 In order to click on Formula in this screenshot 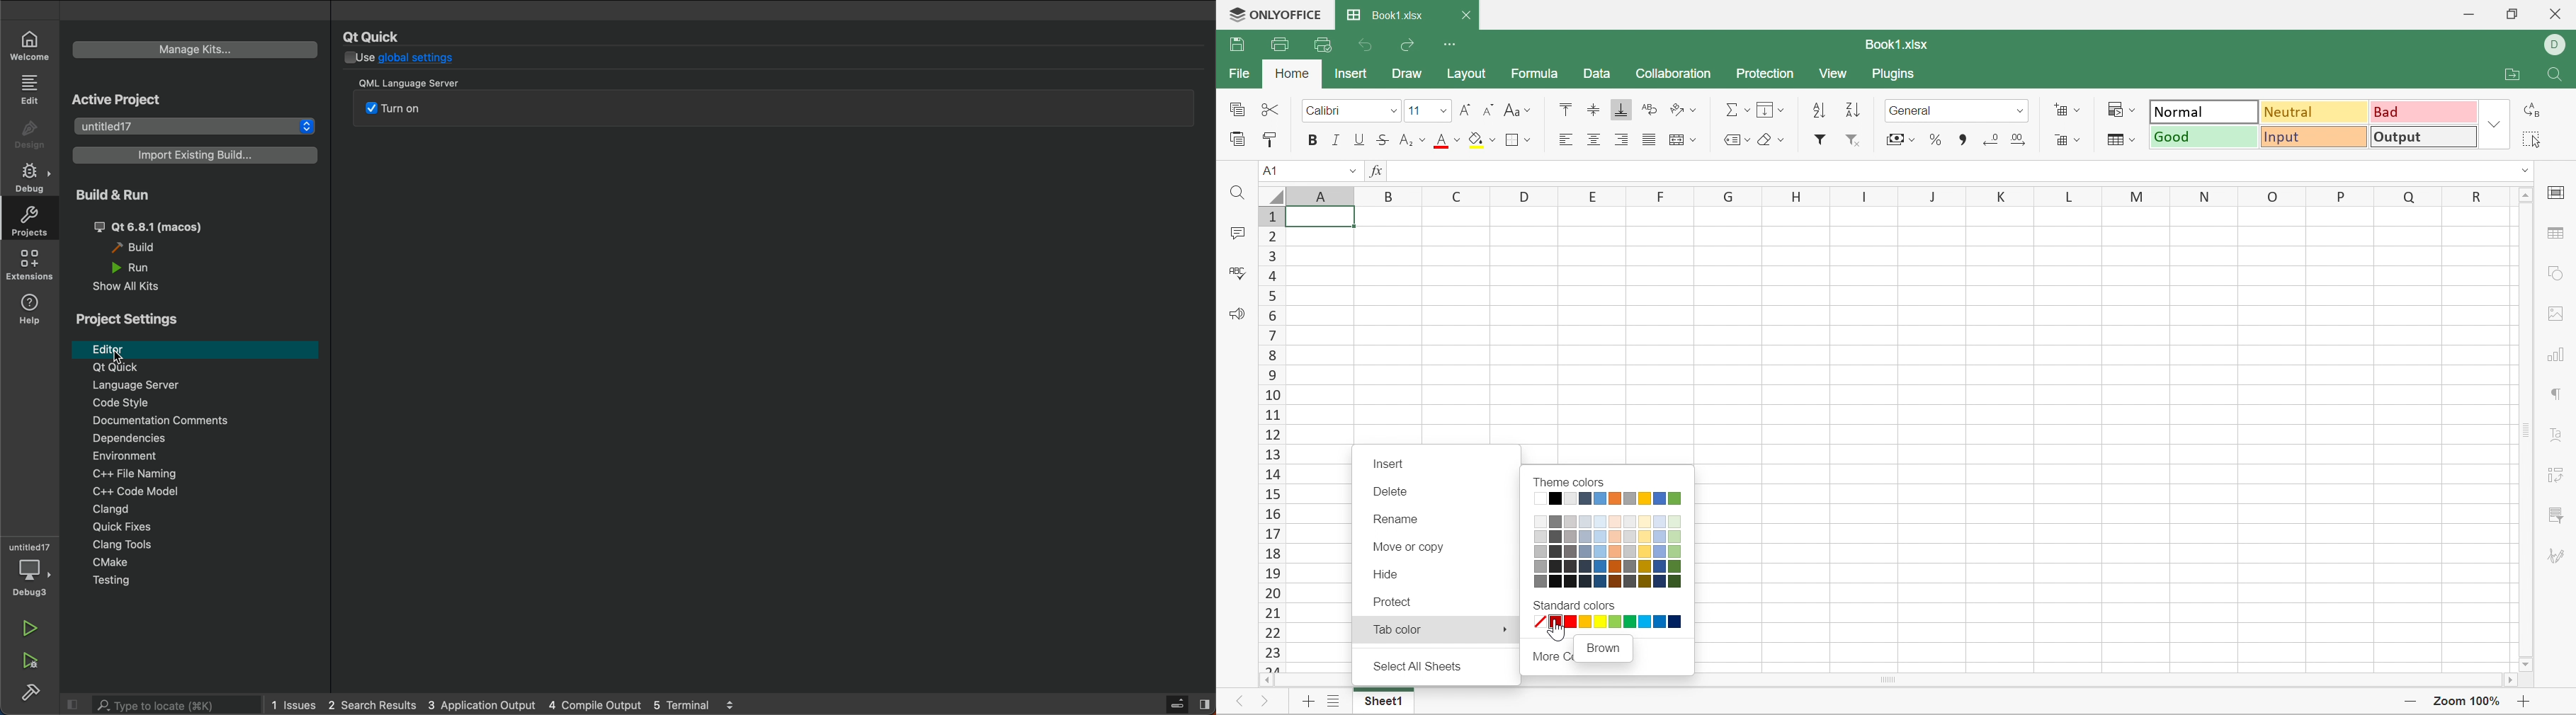, I will do `click(1533, 74)`.